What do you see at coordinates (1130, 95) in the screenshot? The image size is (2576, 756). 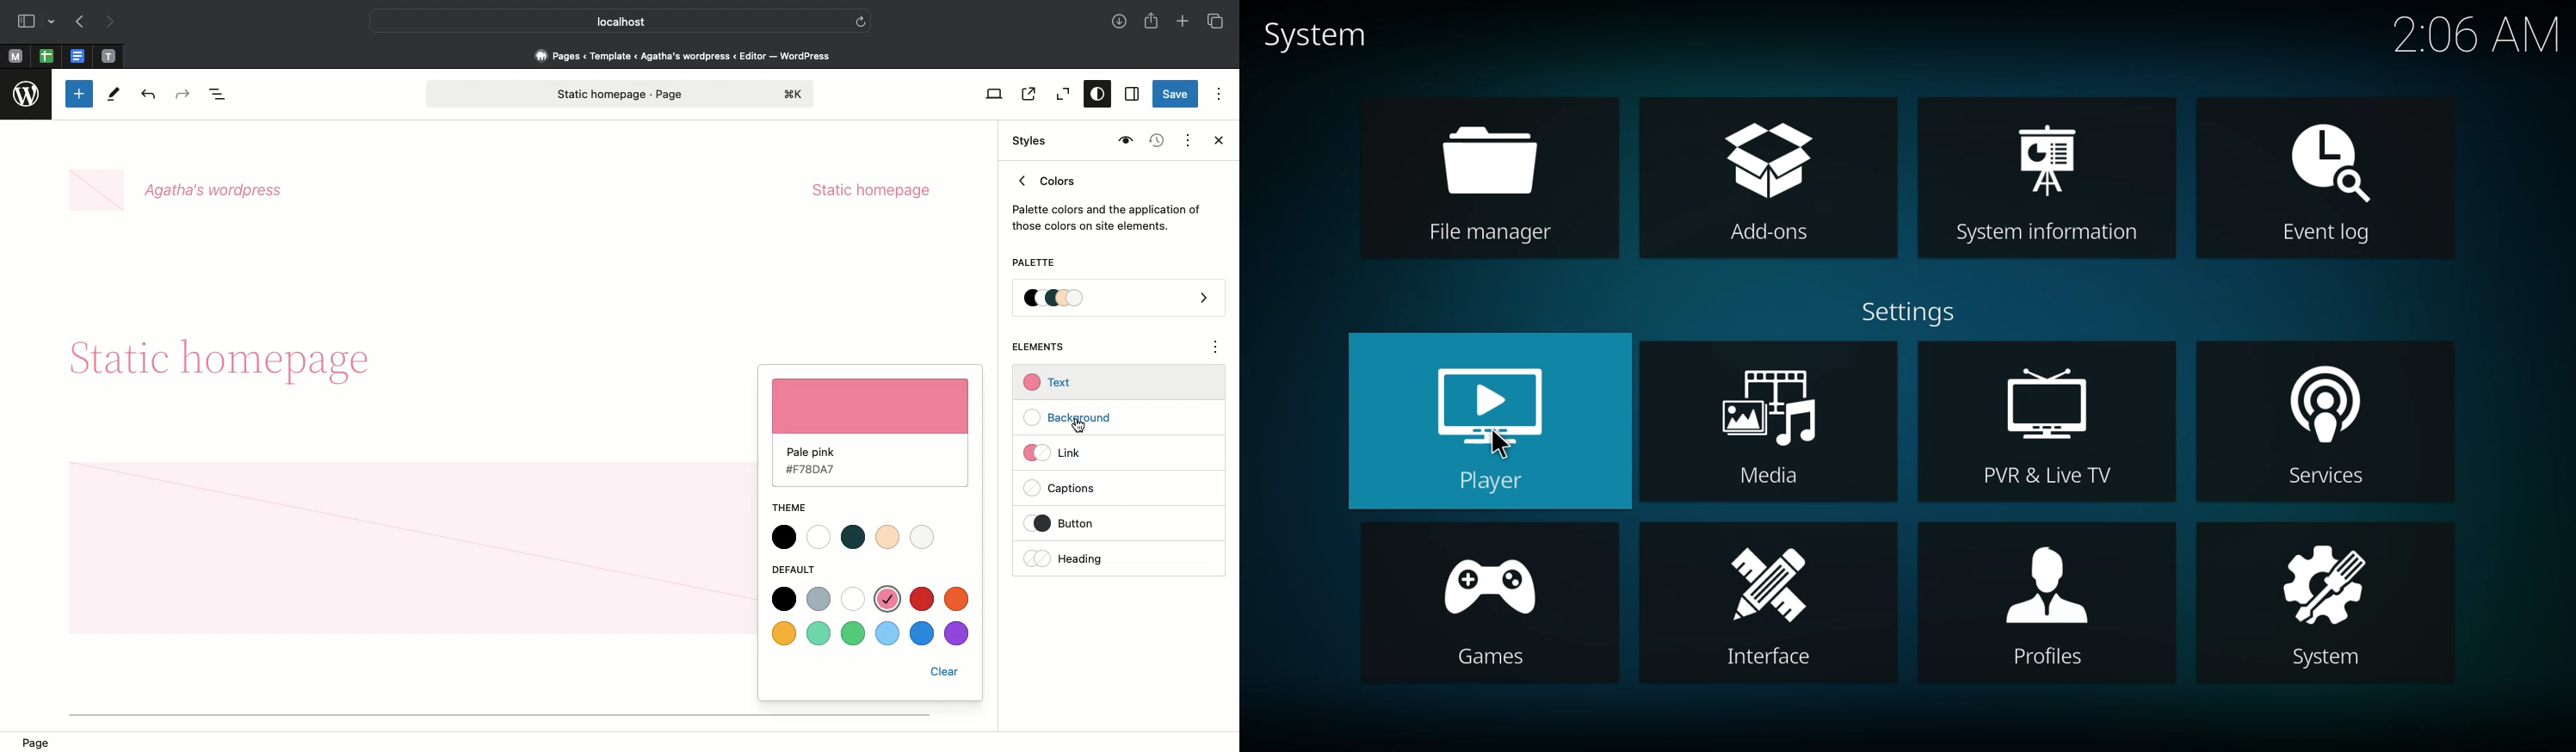 I see `Settings` at bounding box center [1130, 95].